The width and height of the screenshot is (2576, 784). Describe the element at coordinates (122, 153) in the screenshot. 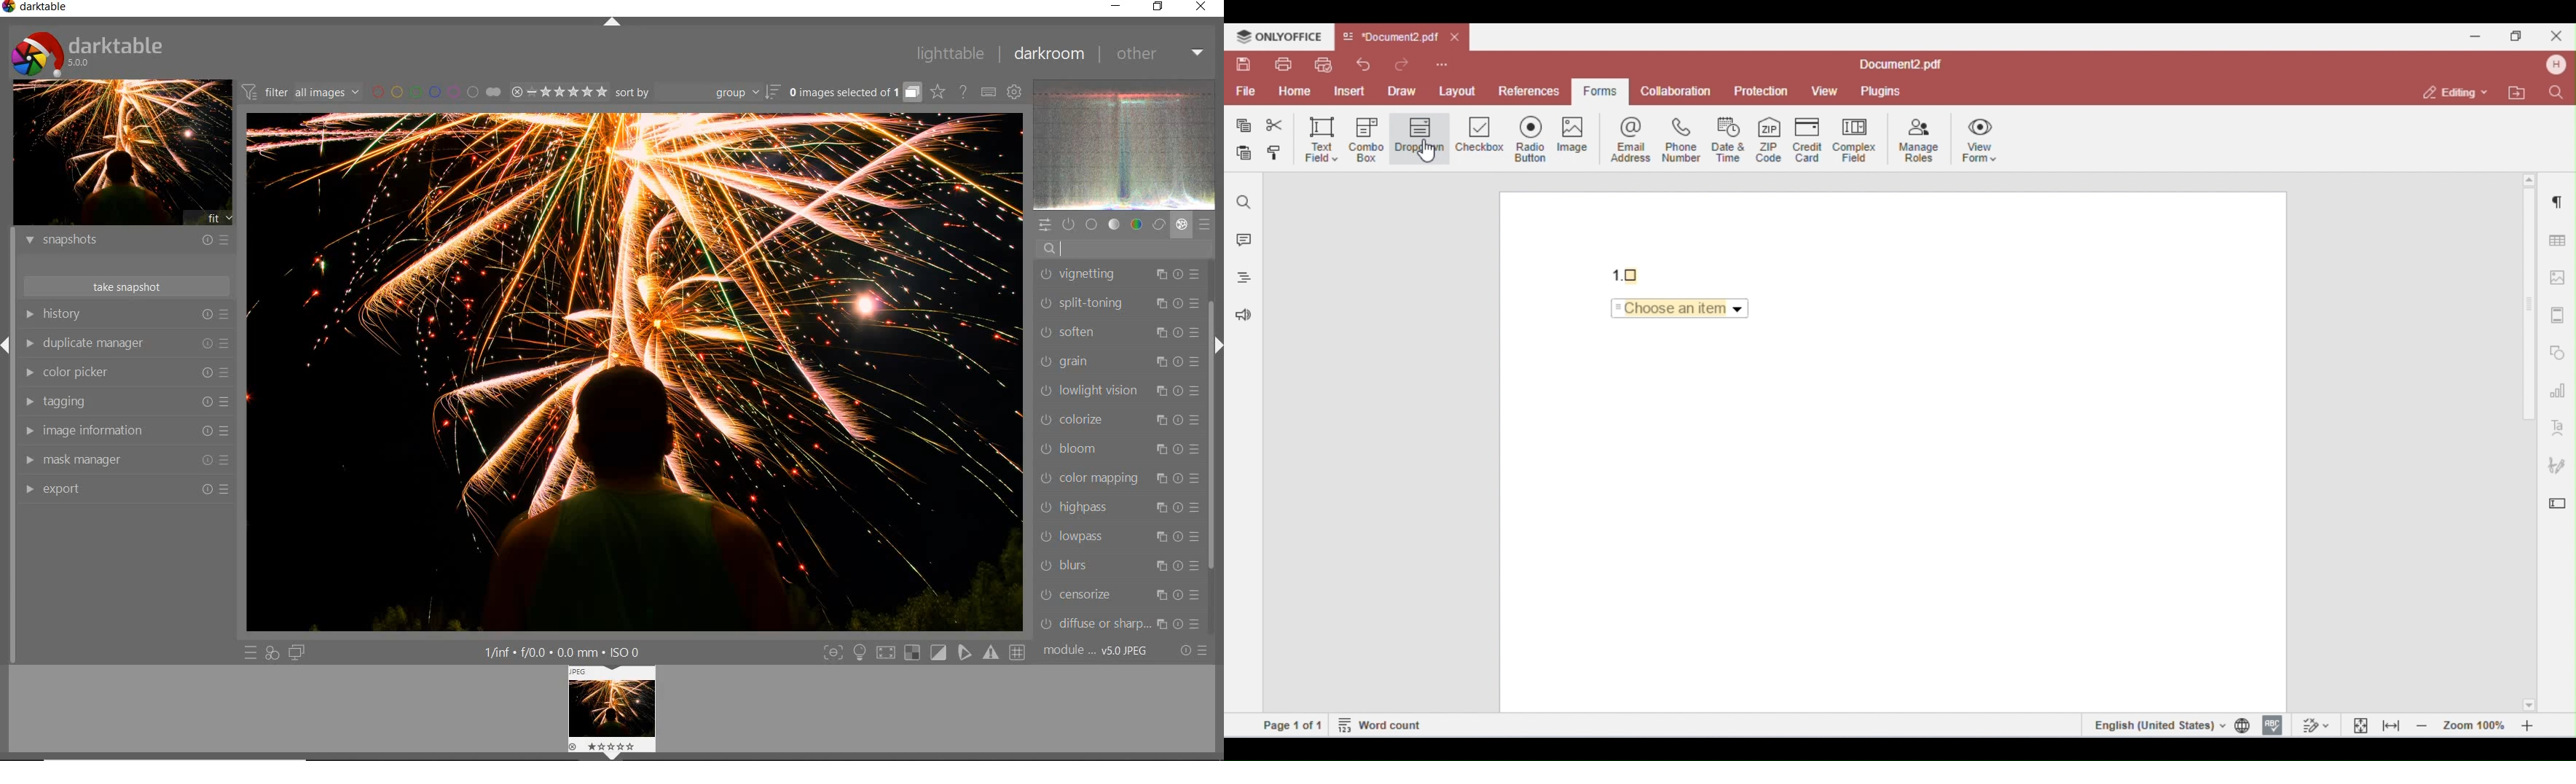

I see `image preview` at that location.